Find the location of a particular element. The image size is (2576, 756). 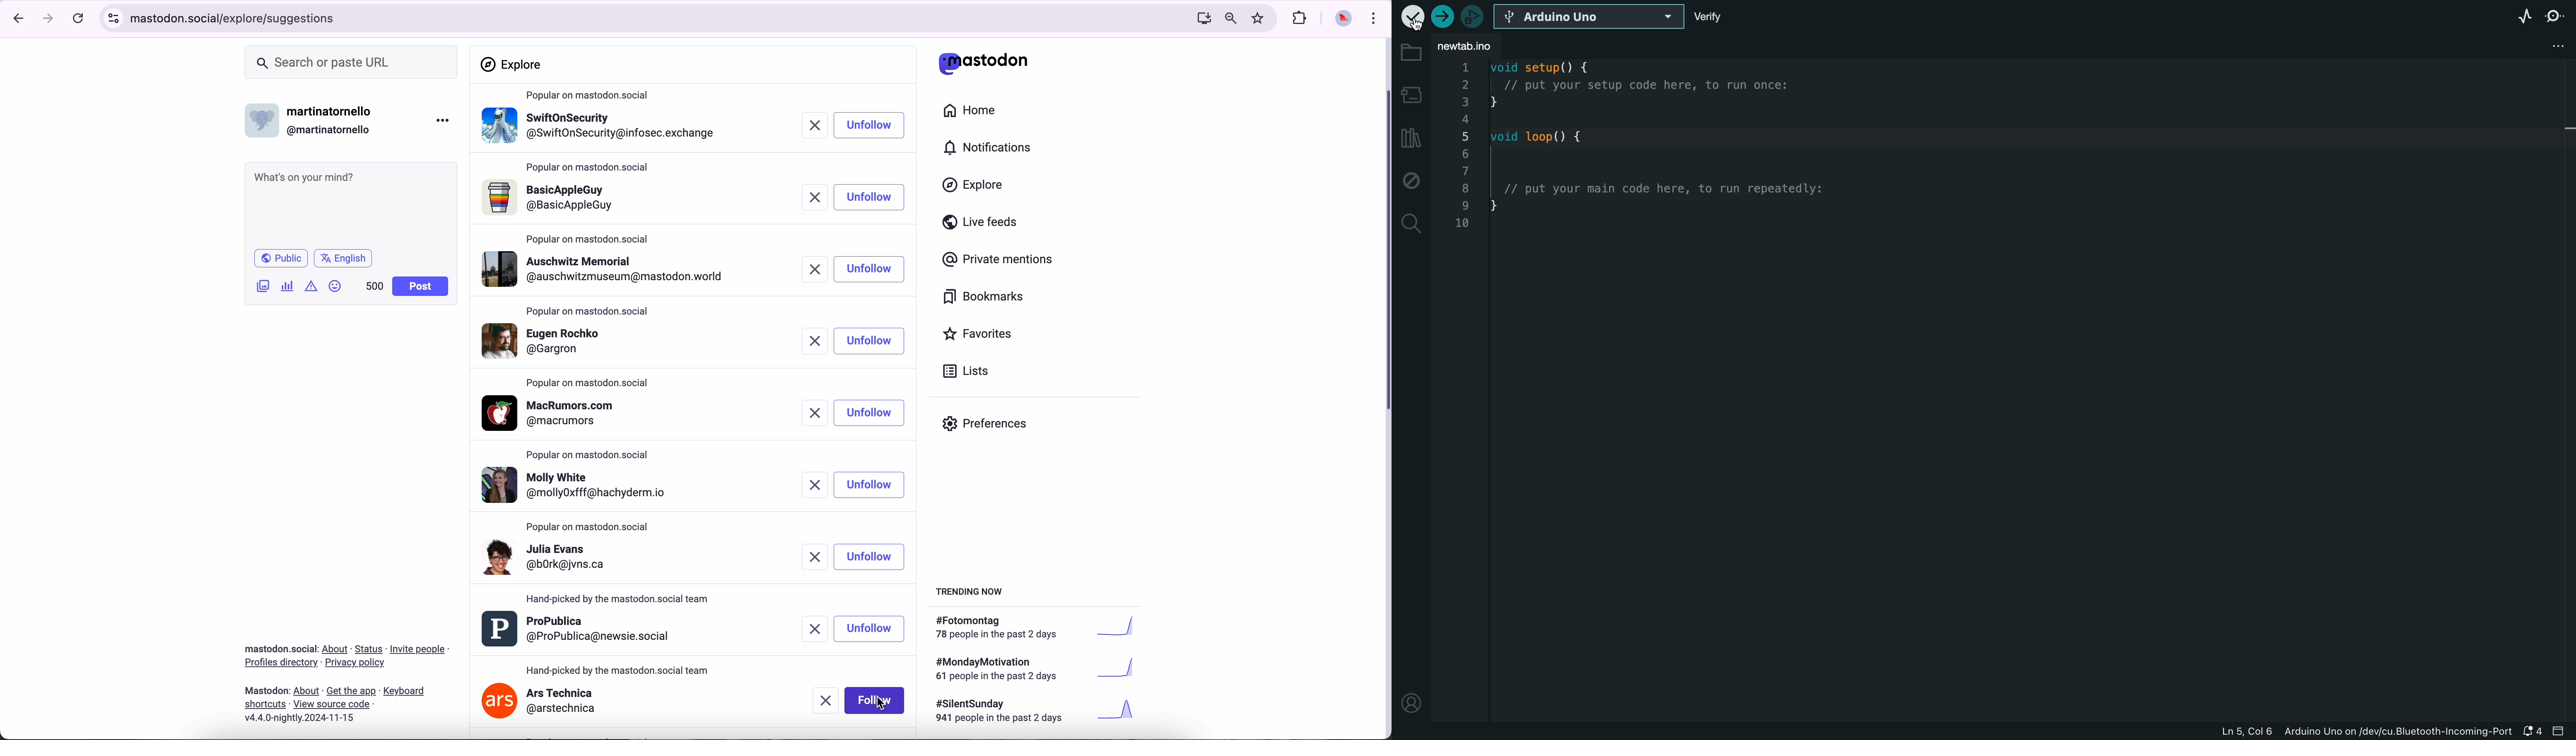

profile is located at coordinates (602, 201).